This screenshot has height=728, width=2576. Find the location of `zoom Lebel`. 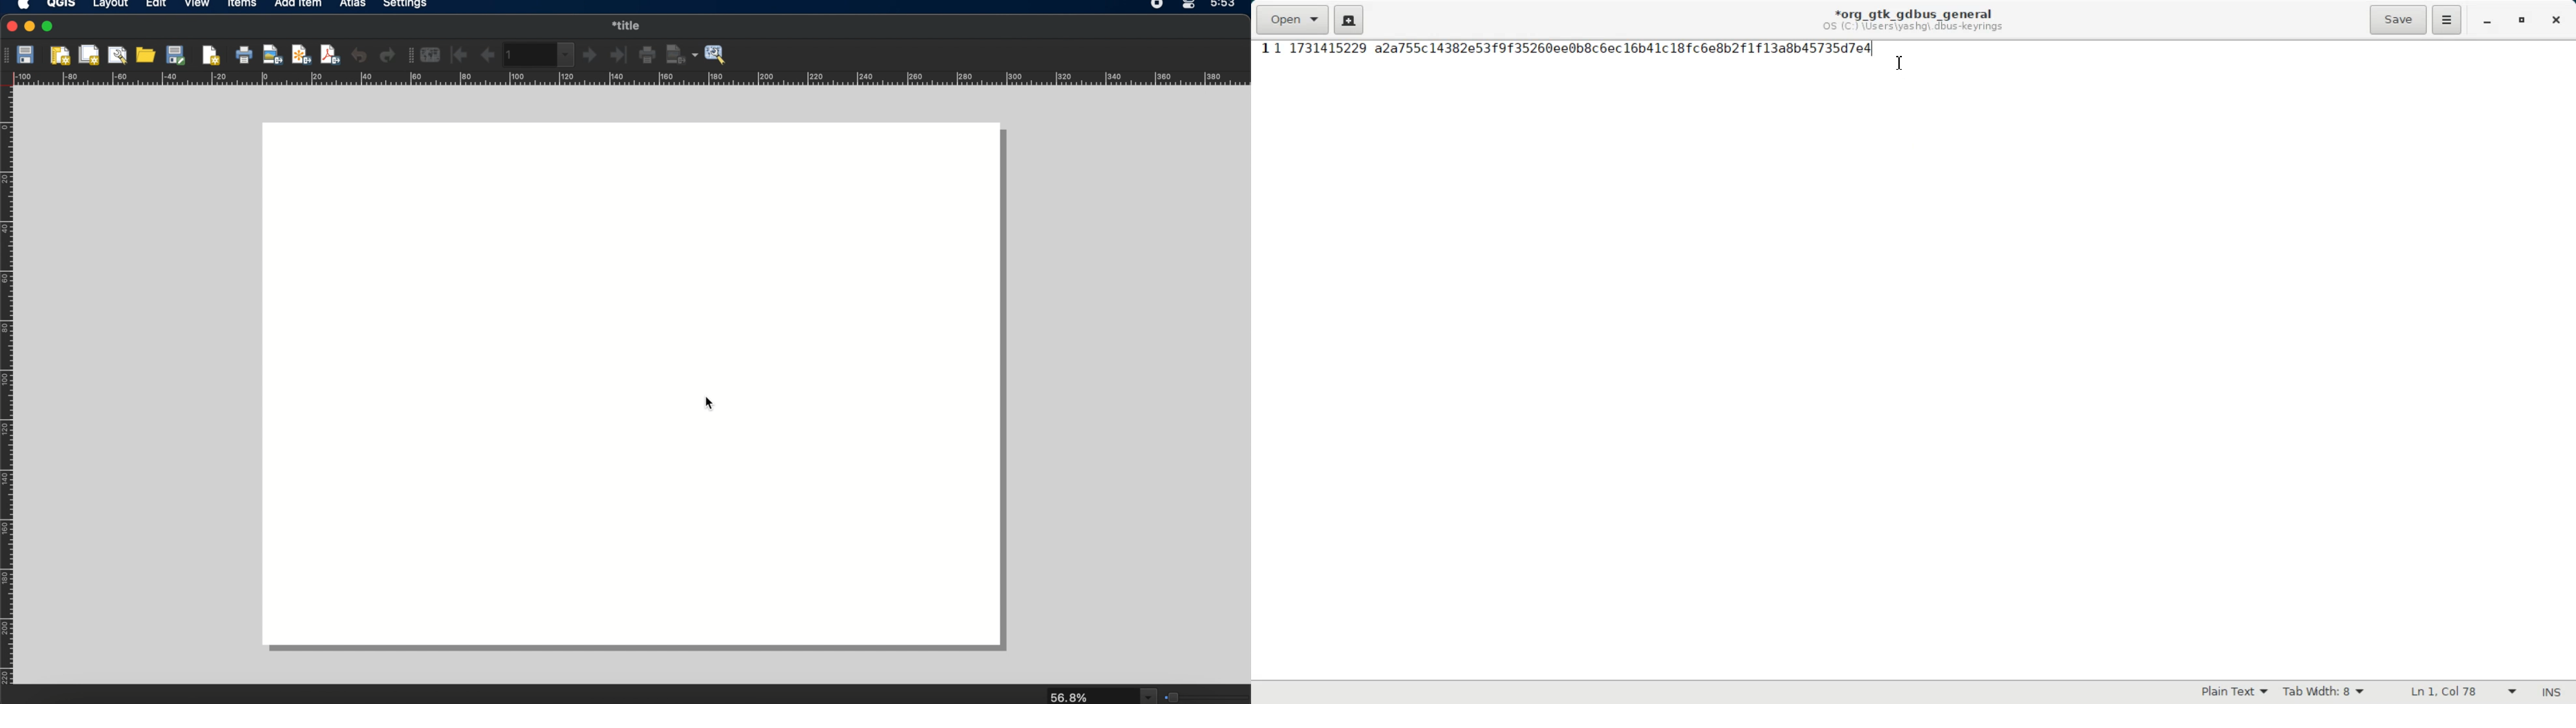

zoom Lebel is located at coordinates (1102, 696).